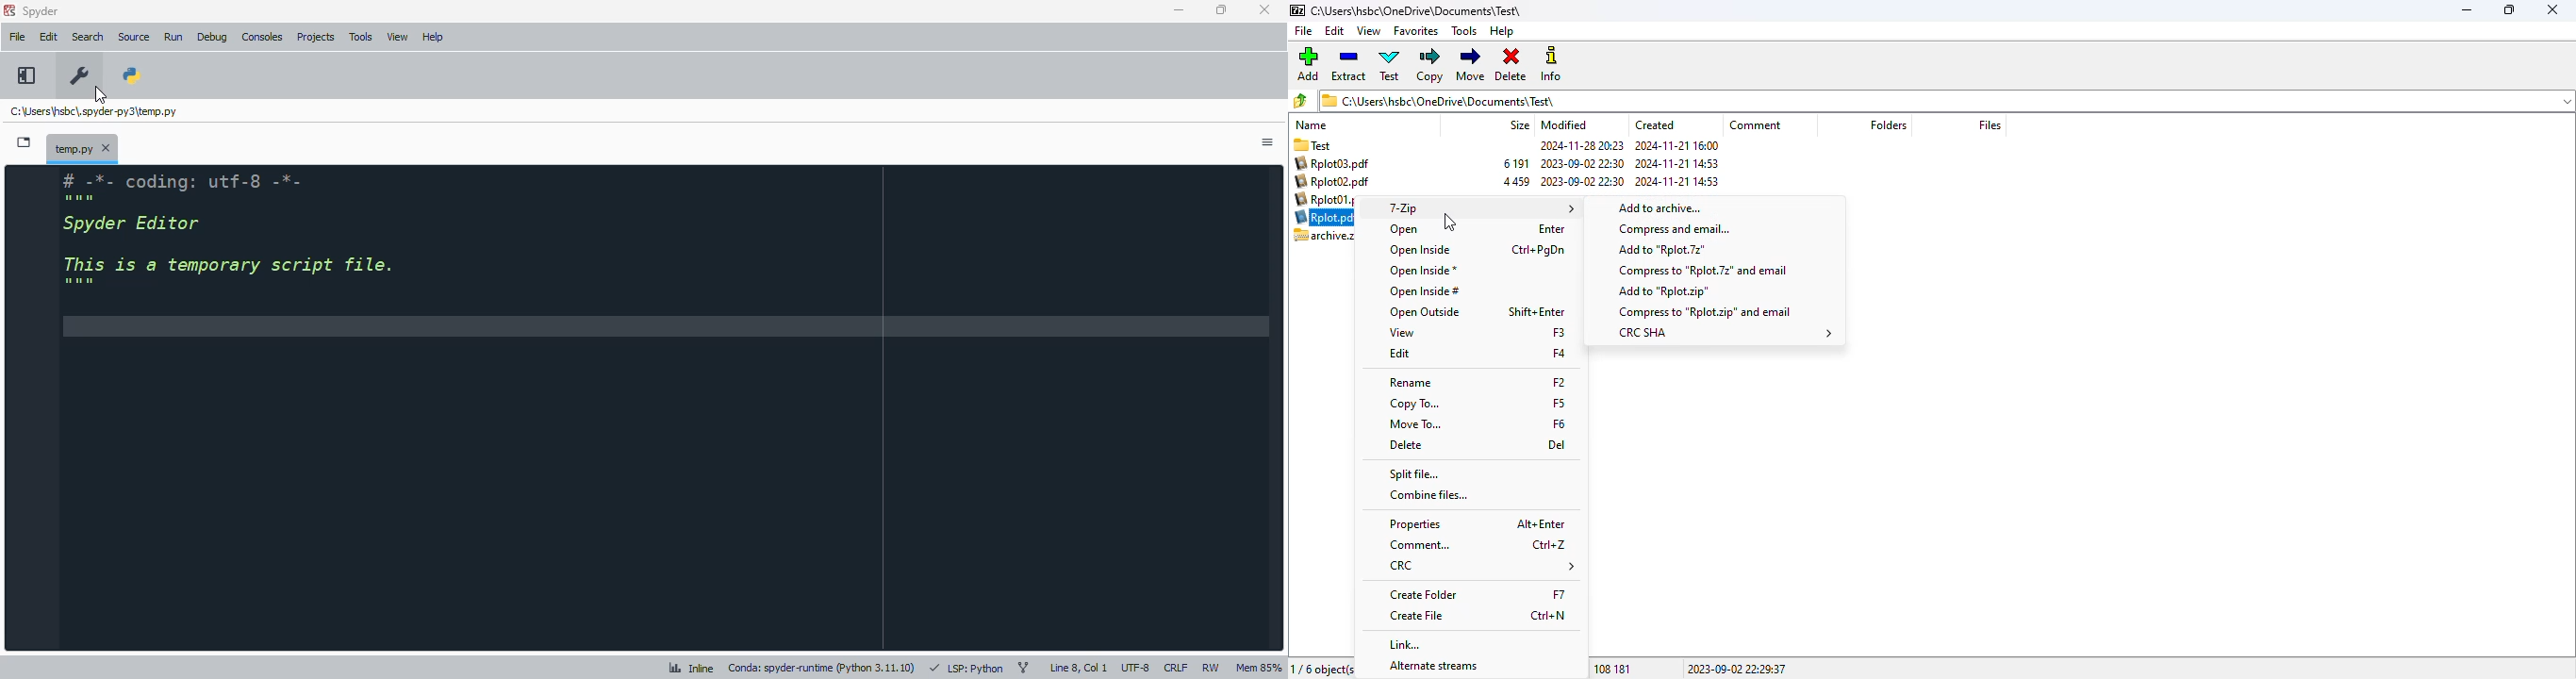  What do you see at coordinates (1181, 10) in the screenshot?
I see `minimize` at bounding box center [1181, 10].